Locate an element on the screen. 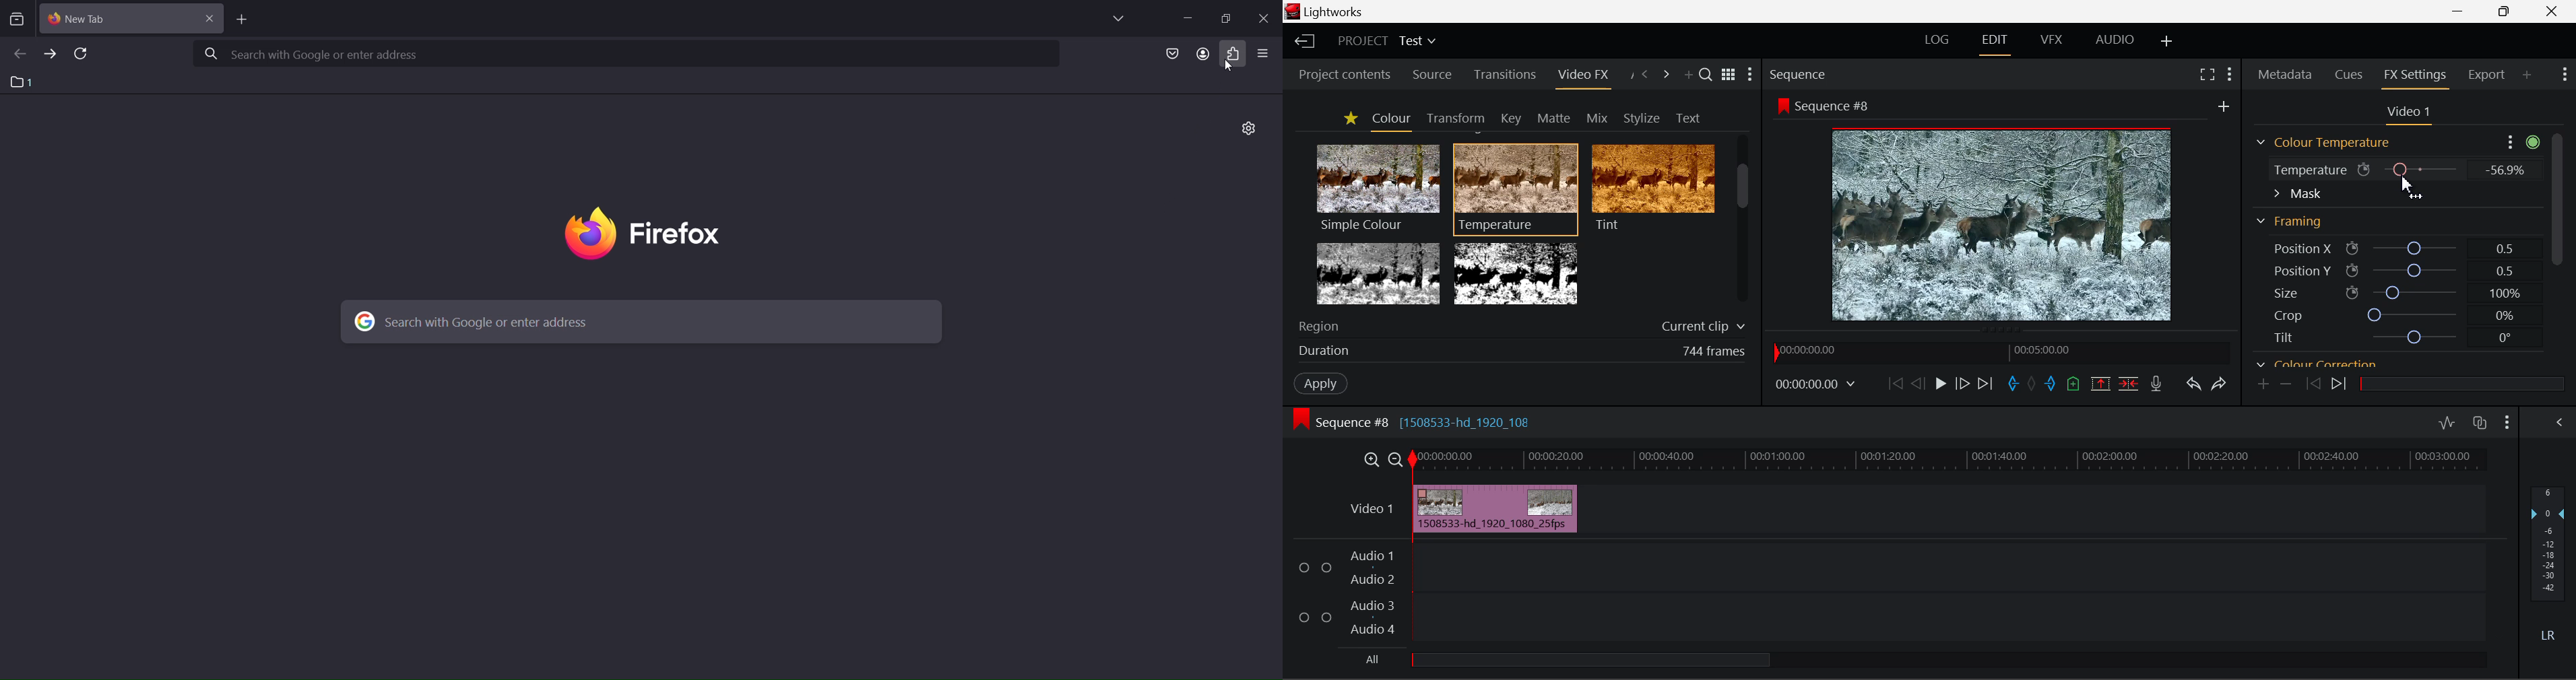 This screenshot has height=700, width=2576. Tri-tone is located at coordinates (1379, 273).